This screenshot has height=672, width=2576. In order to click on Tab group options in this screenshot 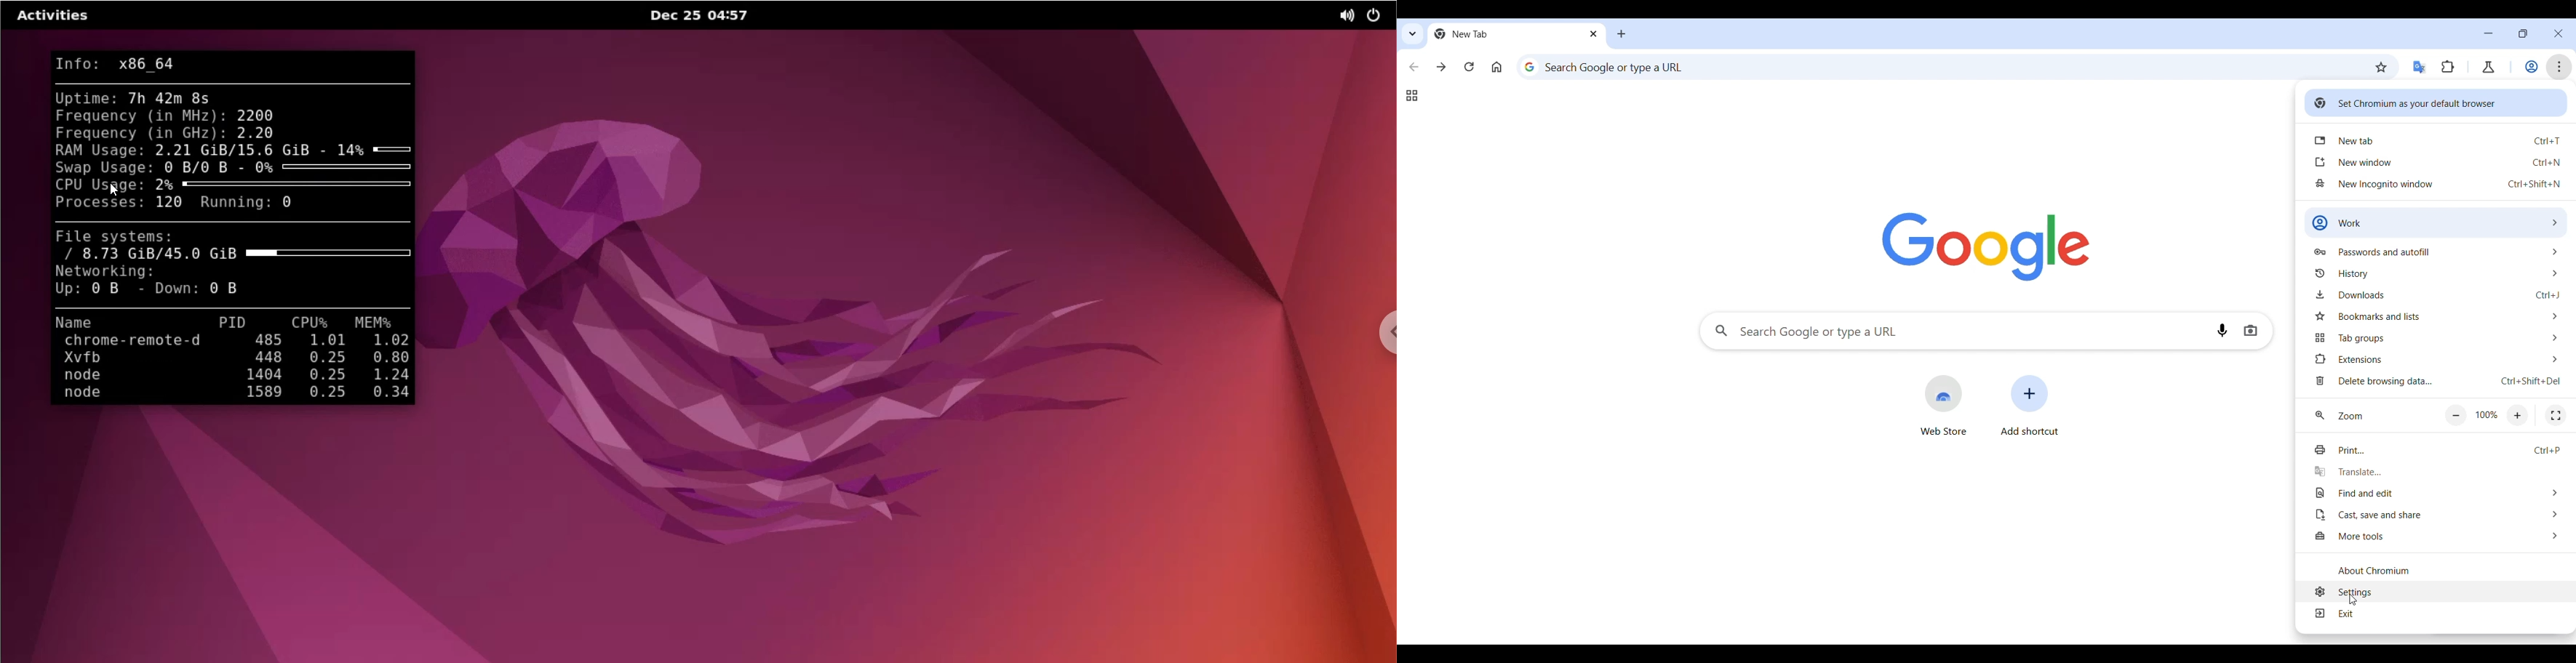, I will do `click(2437, 338)`.